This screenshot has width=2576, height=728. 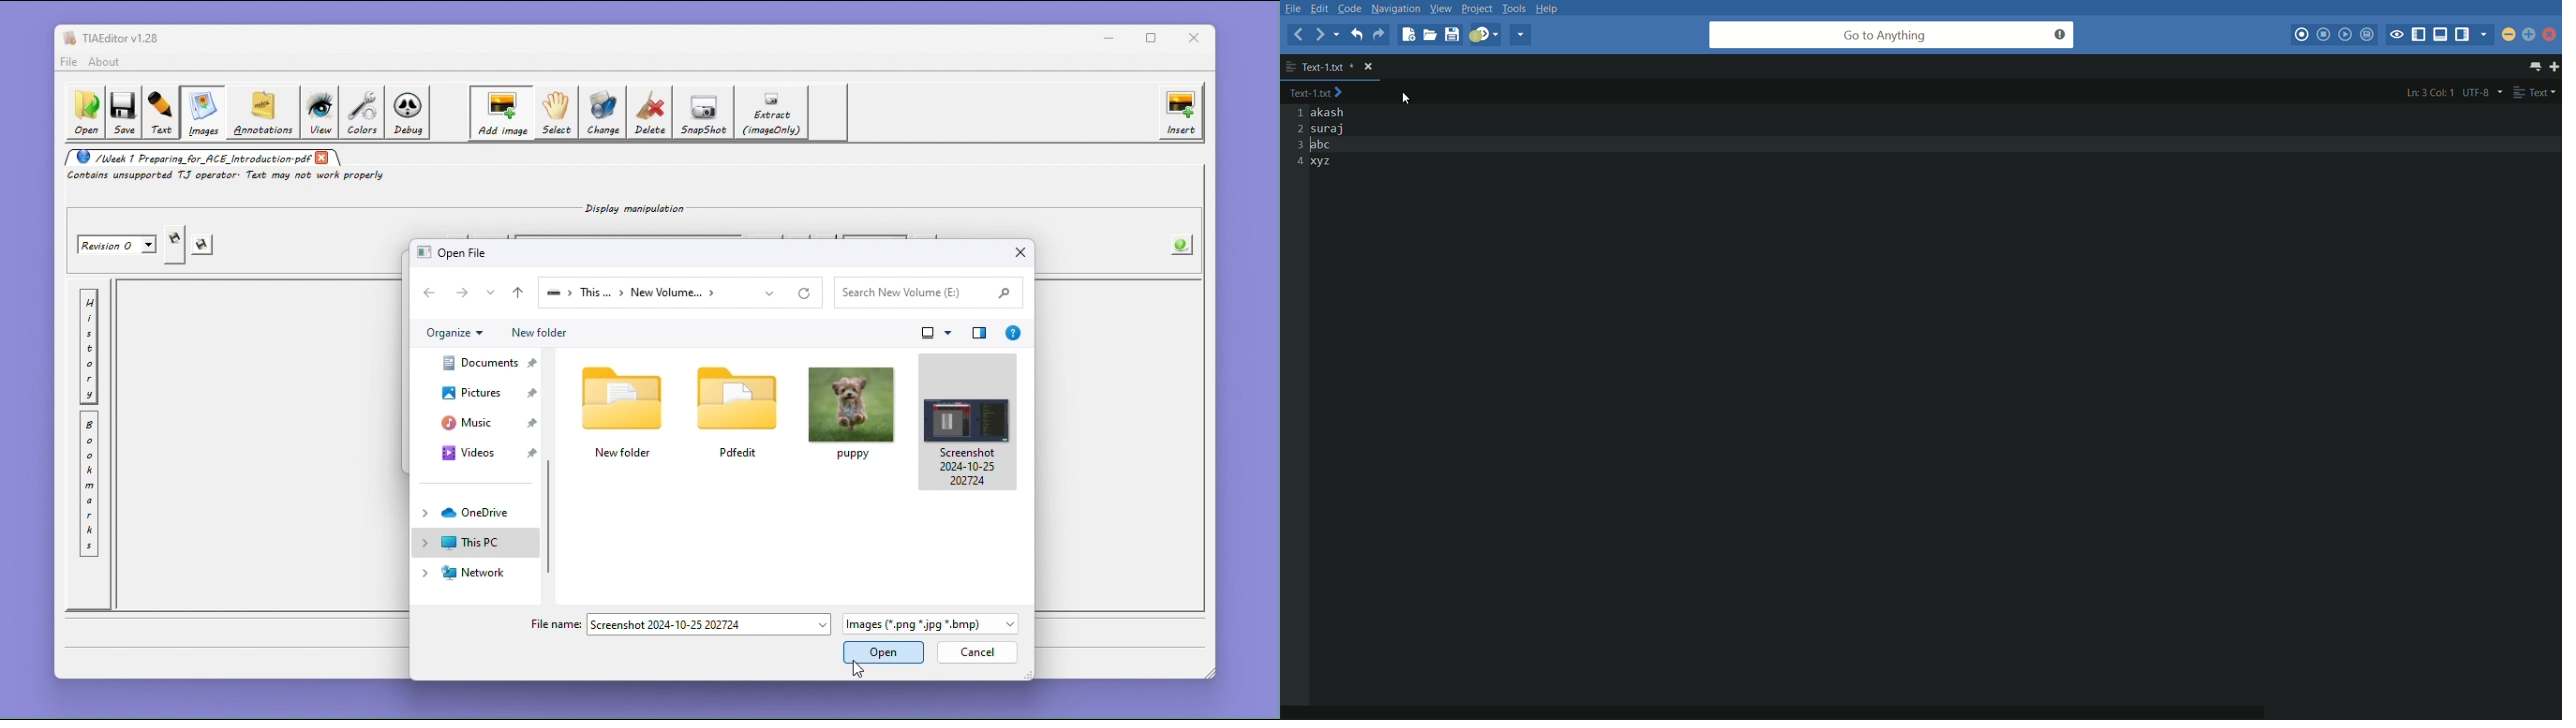 What do you see at coordinates (1484, 34) in the screenshot?
I see `jump to next syntax correcting result` at bounding box center [1484, 34].